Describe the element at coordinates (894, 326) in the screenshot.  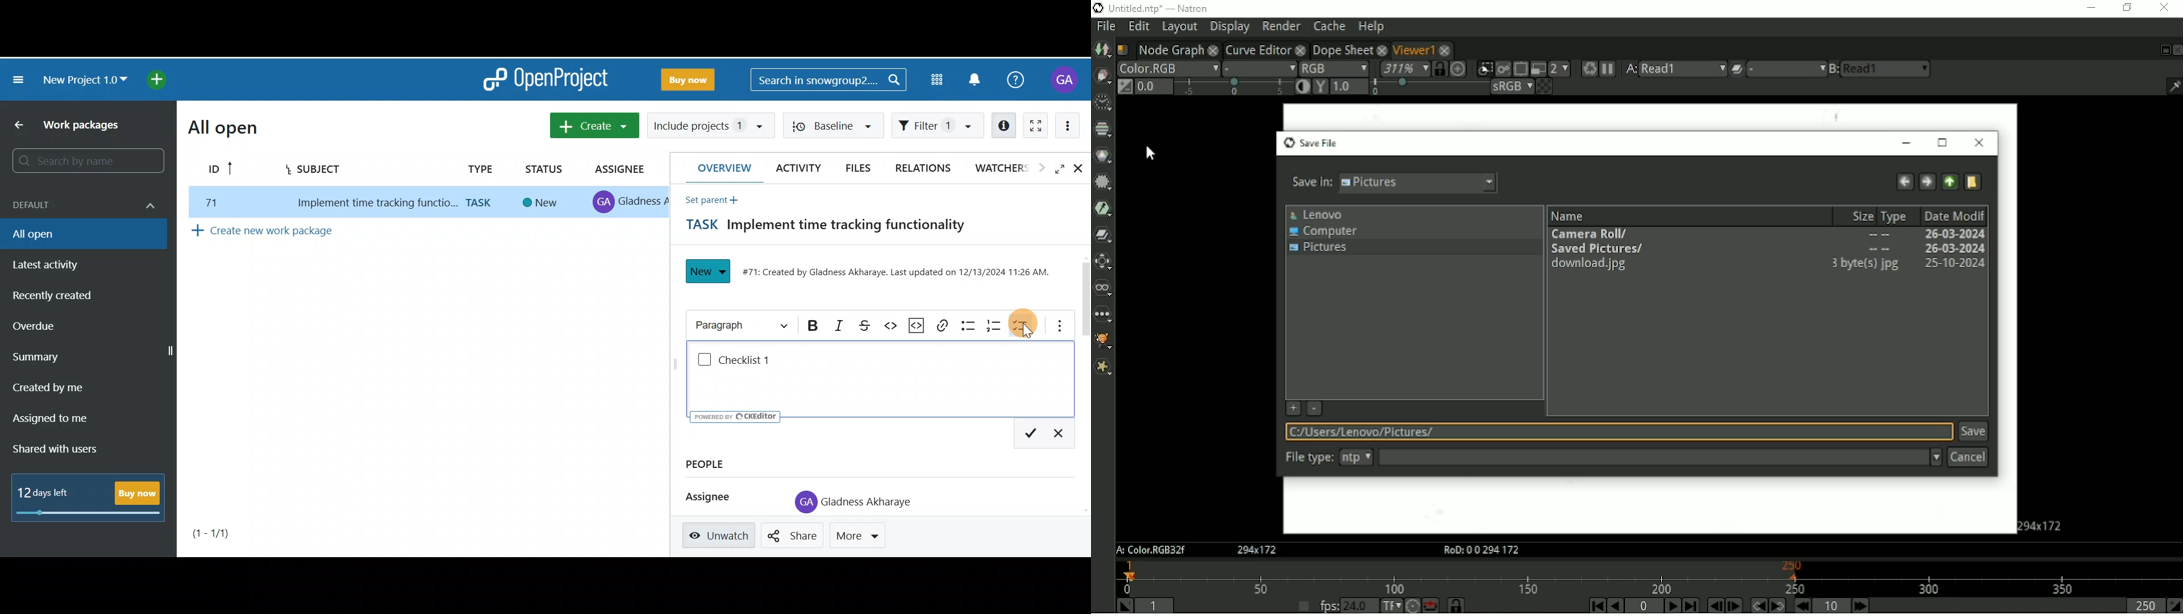
I see `Code` at that location.